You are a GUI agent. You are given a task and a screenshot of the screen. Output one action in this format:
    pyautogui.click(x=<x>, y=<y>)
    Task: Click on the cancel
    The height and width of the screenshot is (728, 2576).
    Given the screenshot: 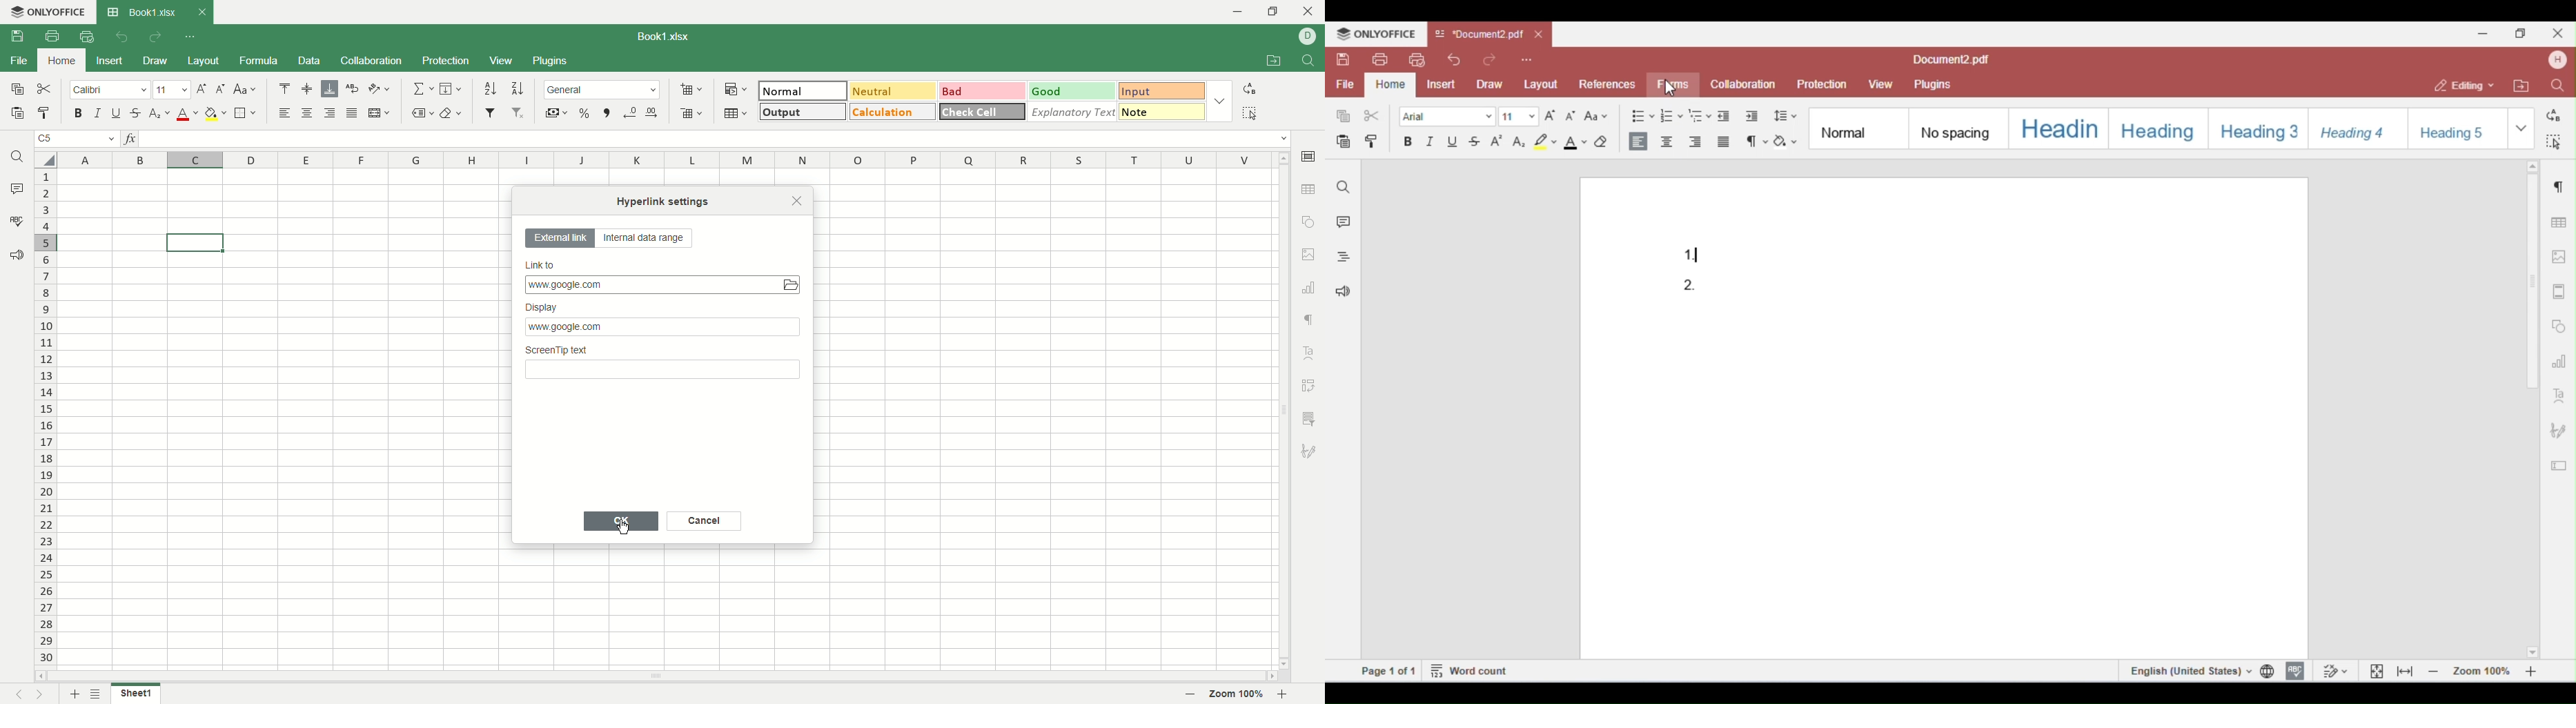 What is the action you would take?
    pyautogui.click(x=705, y=522)
    